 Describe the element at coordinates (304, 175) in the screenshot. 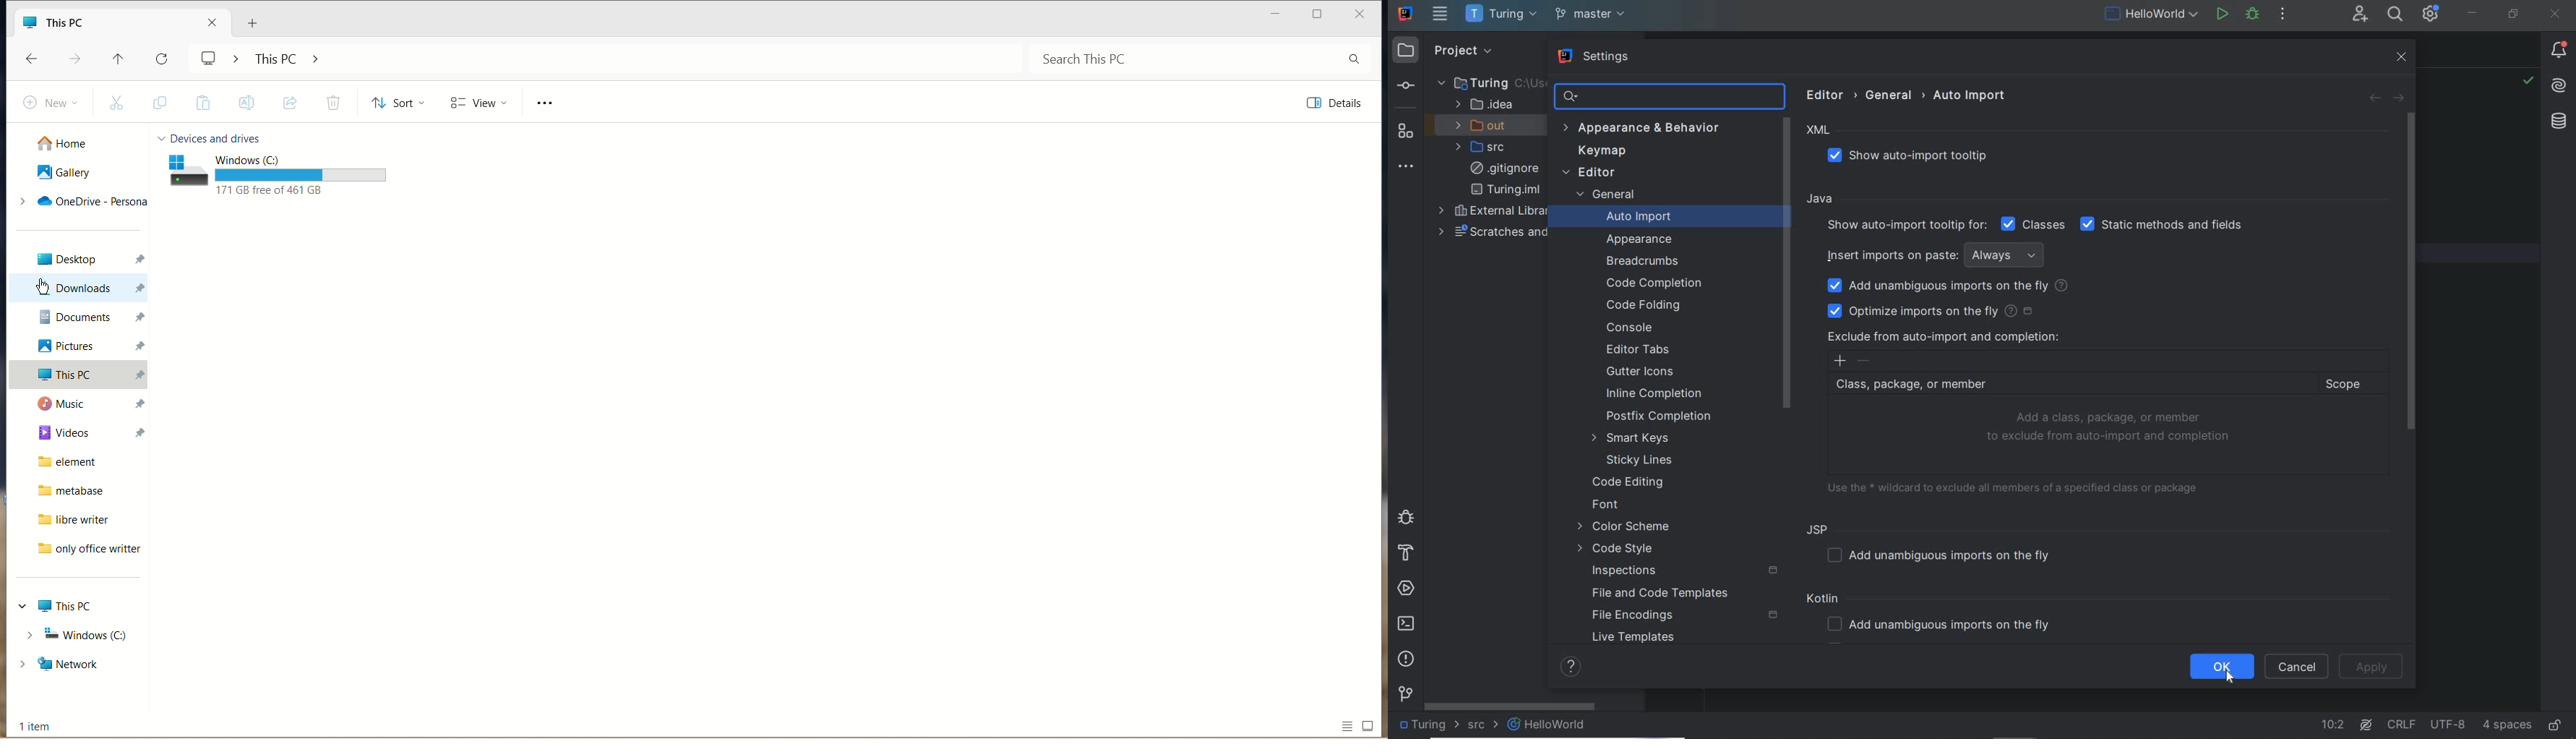

I see `storage` at that location.